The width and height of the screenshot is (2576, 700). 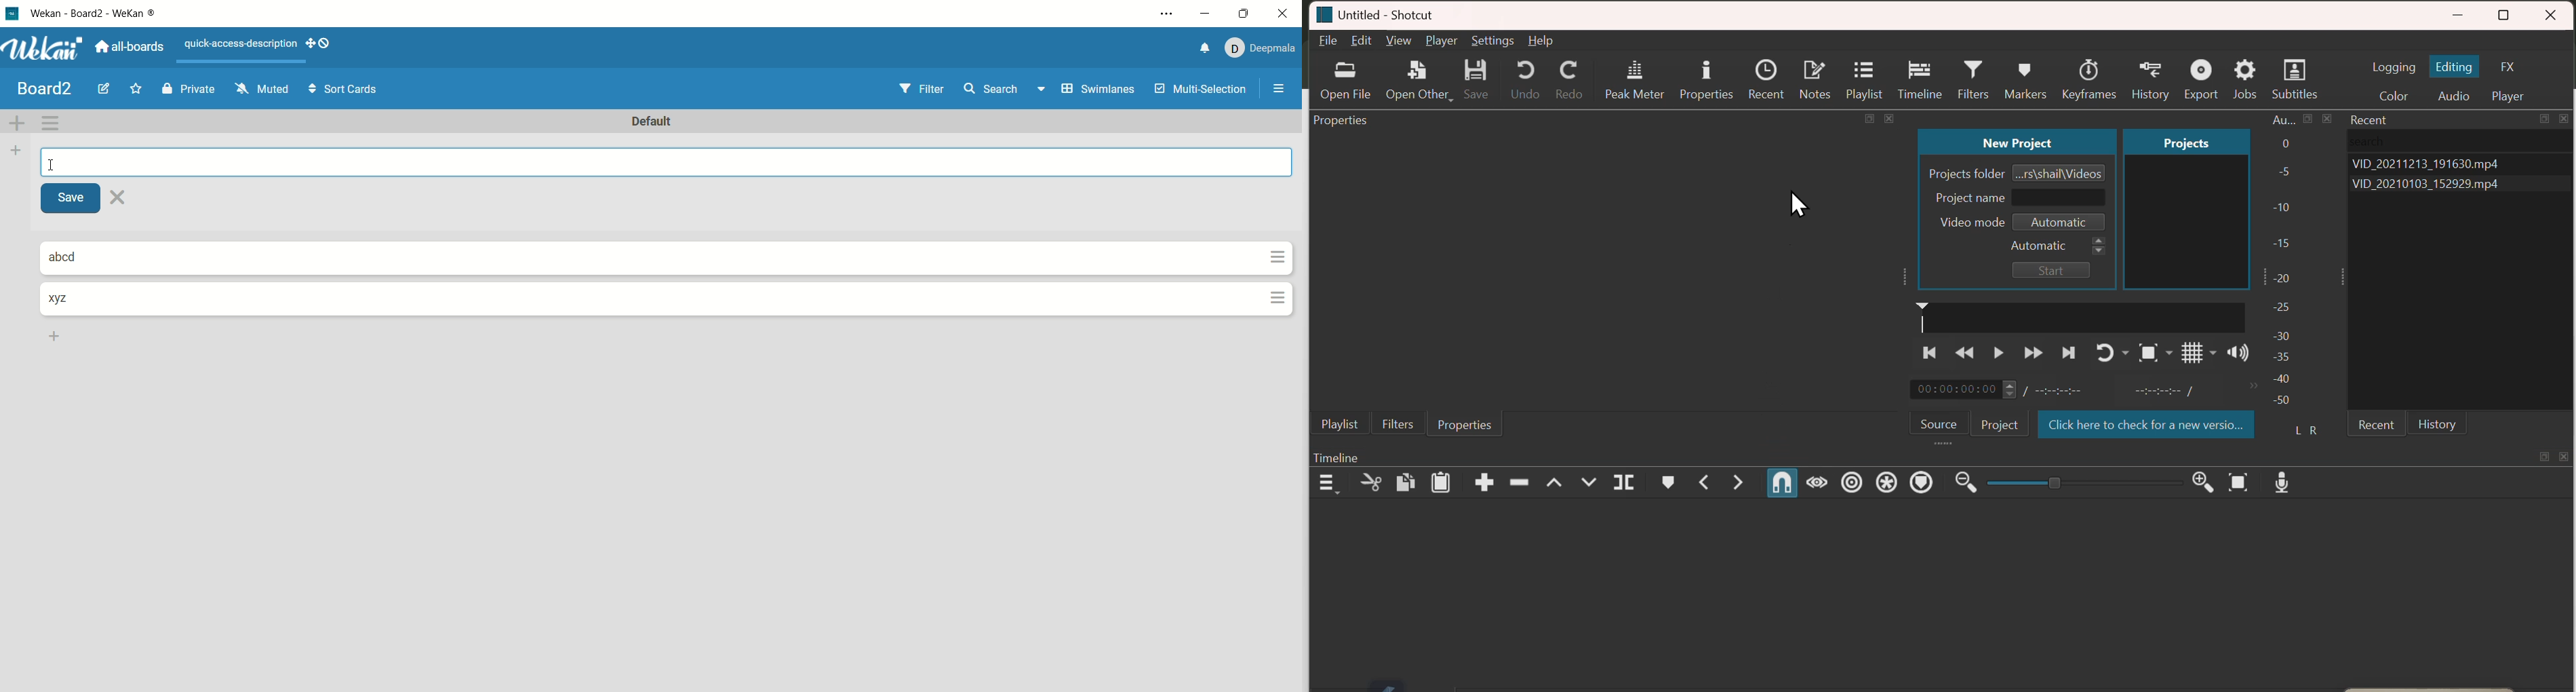 I want to click on Timeline meter, so click(x=2064, y=390).